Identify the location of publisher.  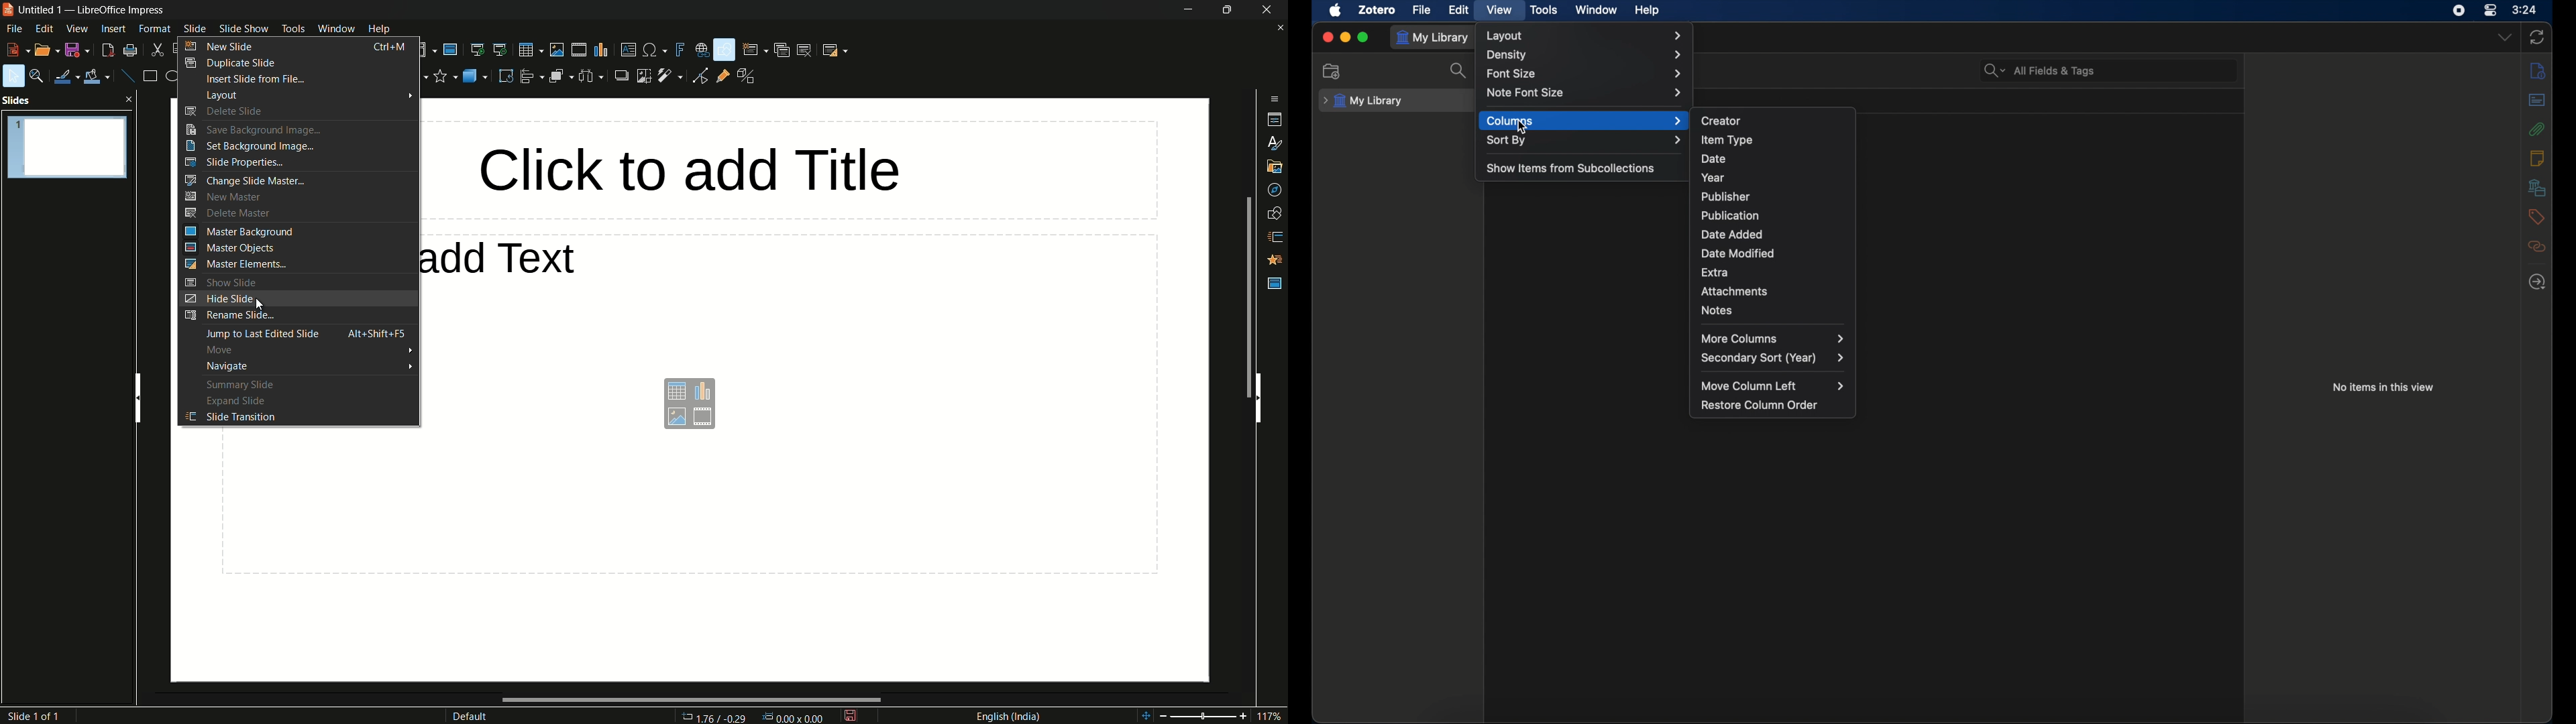
(1725, 196).